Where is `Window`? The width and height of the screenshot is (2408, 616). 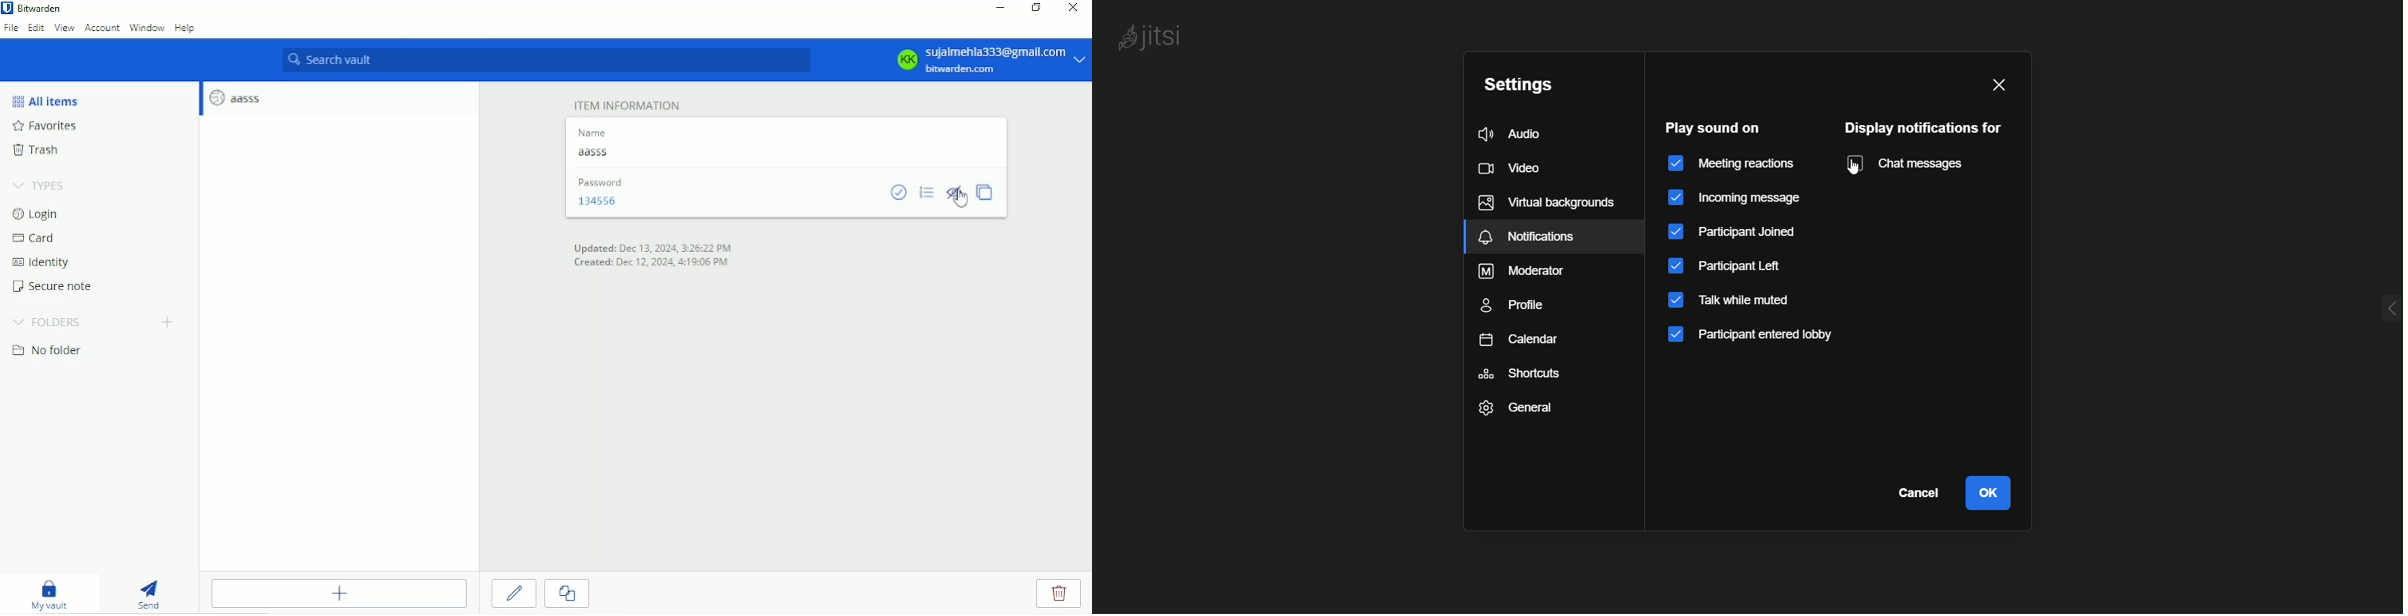 Window is located at coordinates (147, 28).